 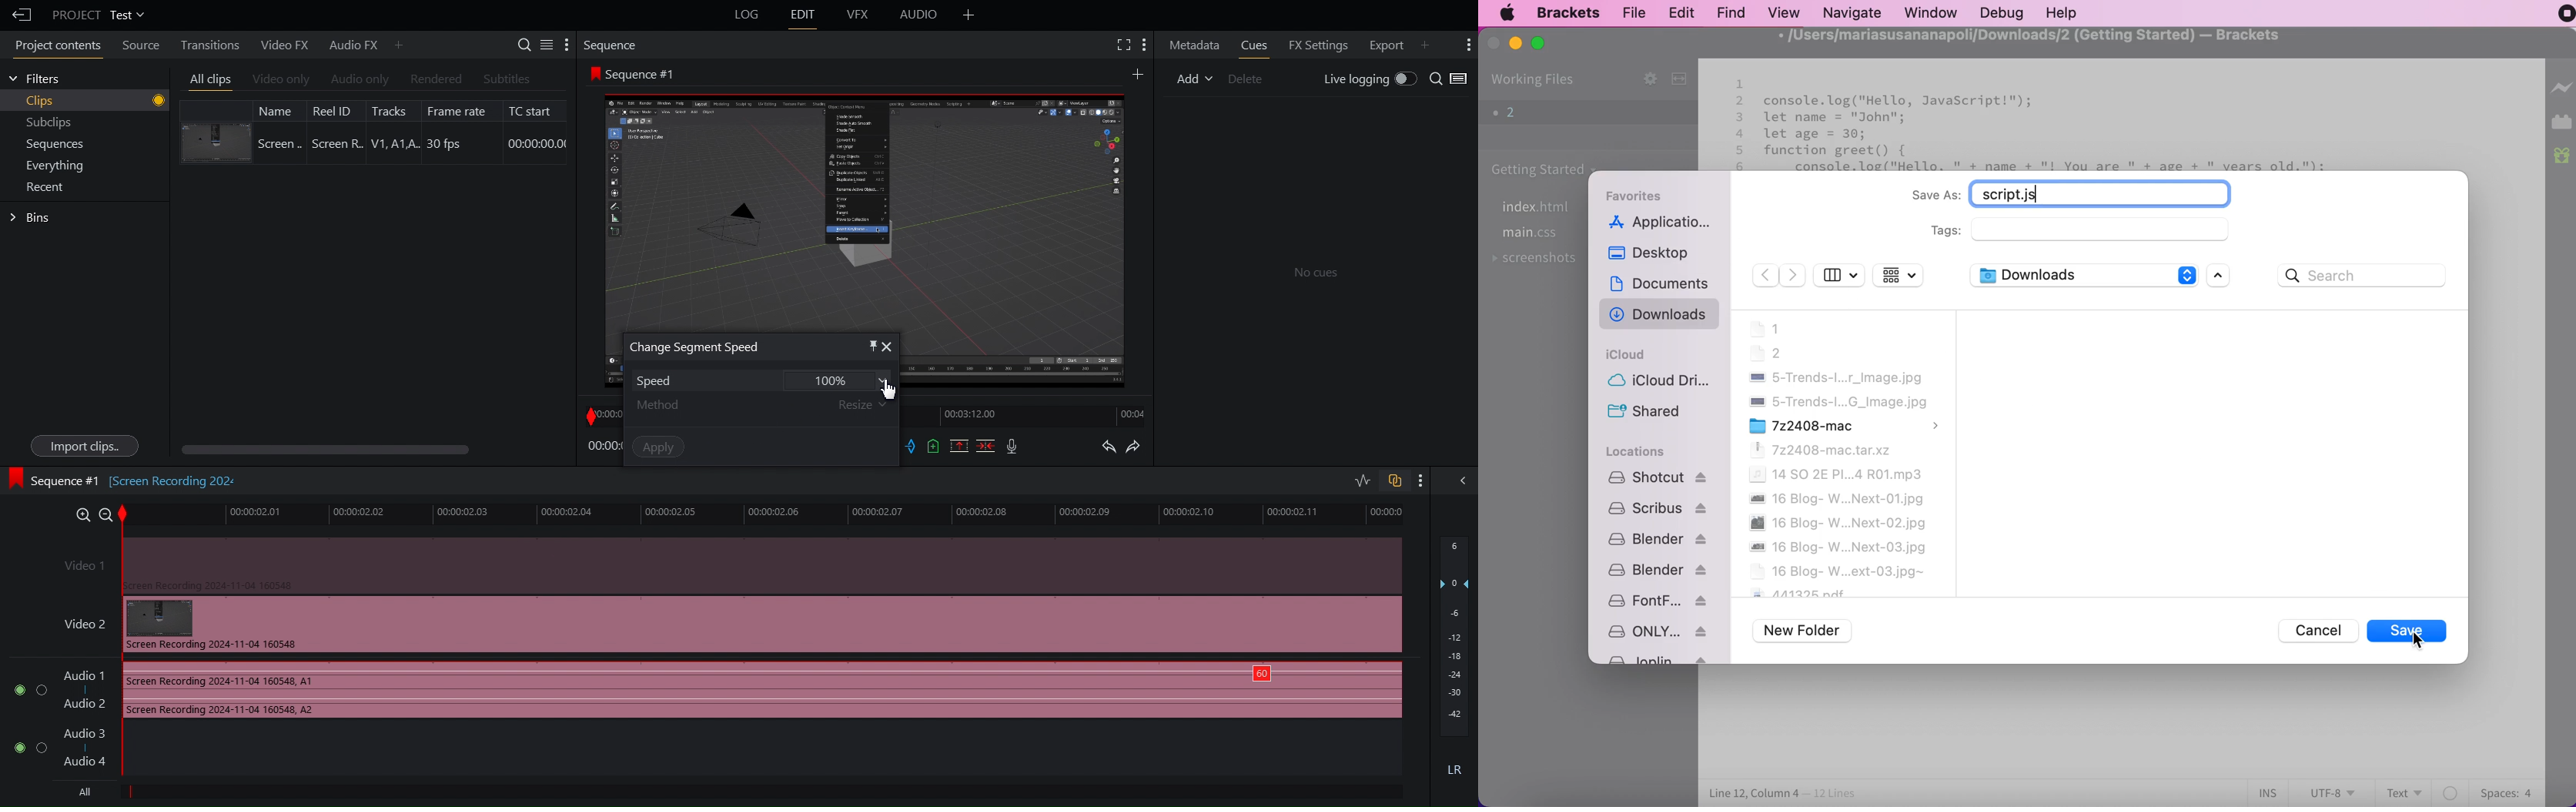 What do you see at coordinates (54, 48) in the screenshot?
I see `Project contents` at bounding box center [54, 48].